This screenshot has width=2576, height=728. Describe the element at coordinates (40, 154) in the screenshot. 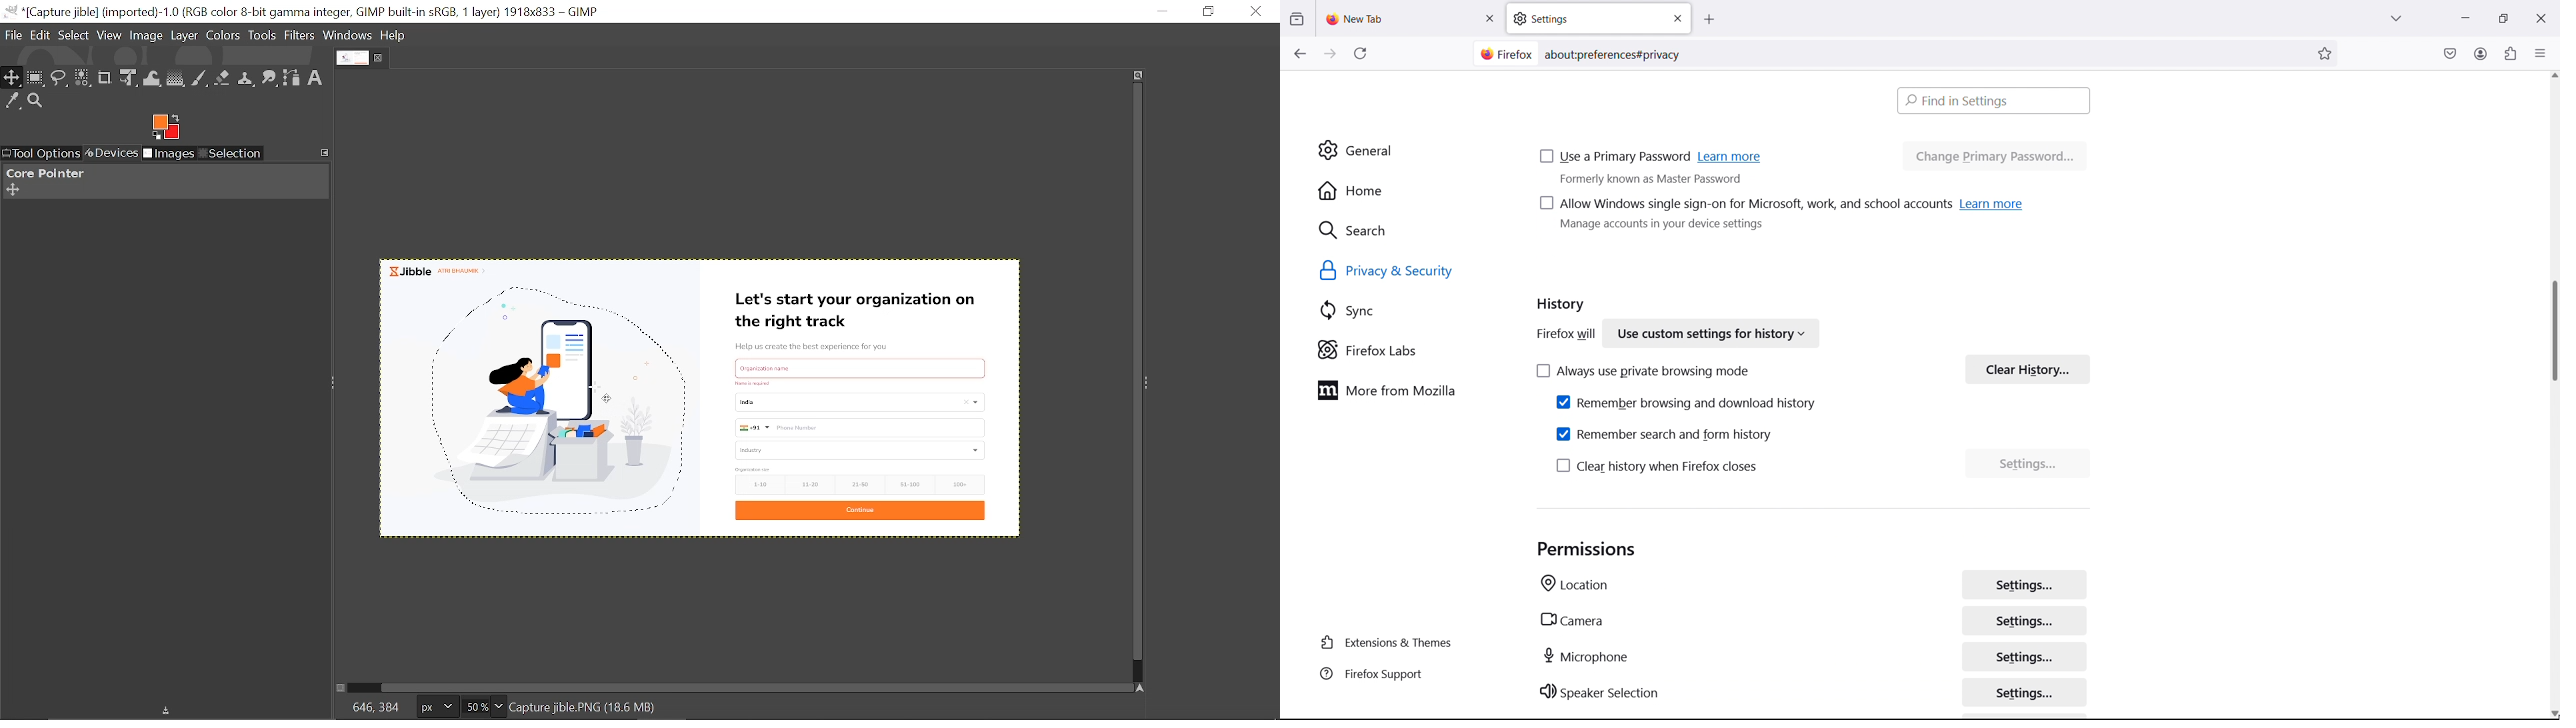

I see `Tool options` at that location.